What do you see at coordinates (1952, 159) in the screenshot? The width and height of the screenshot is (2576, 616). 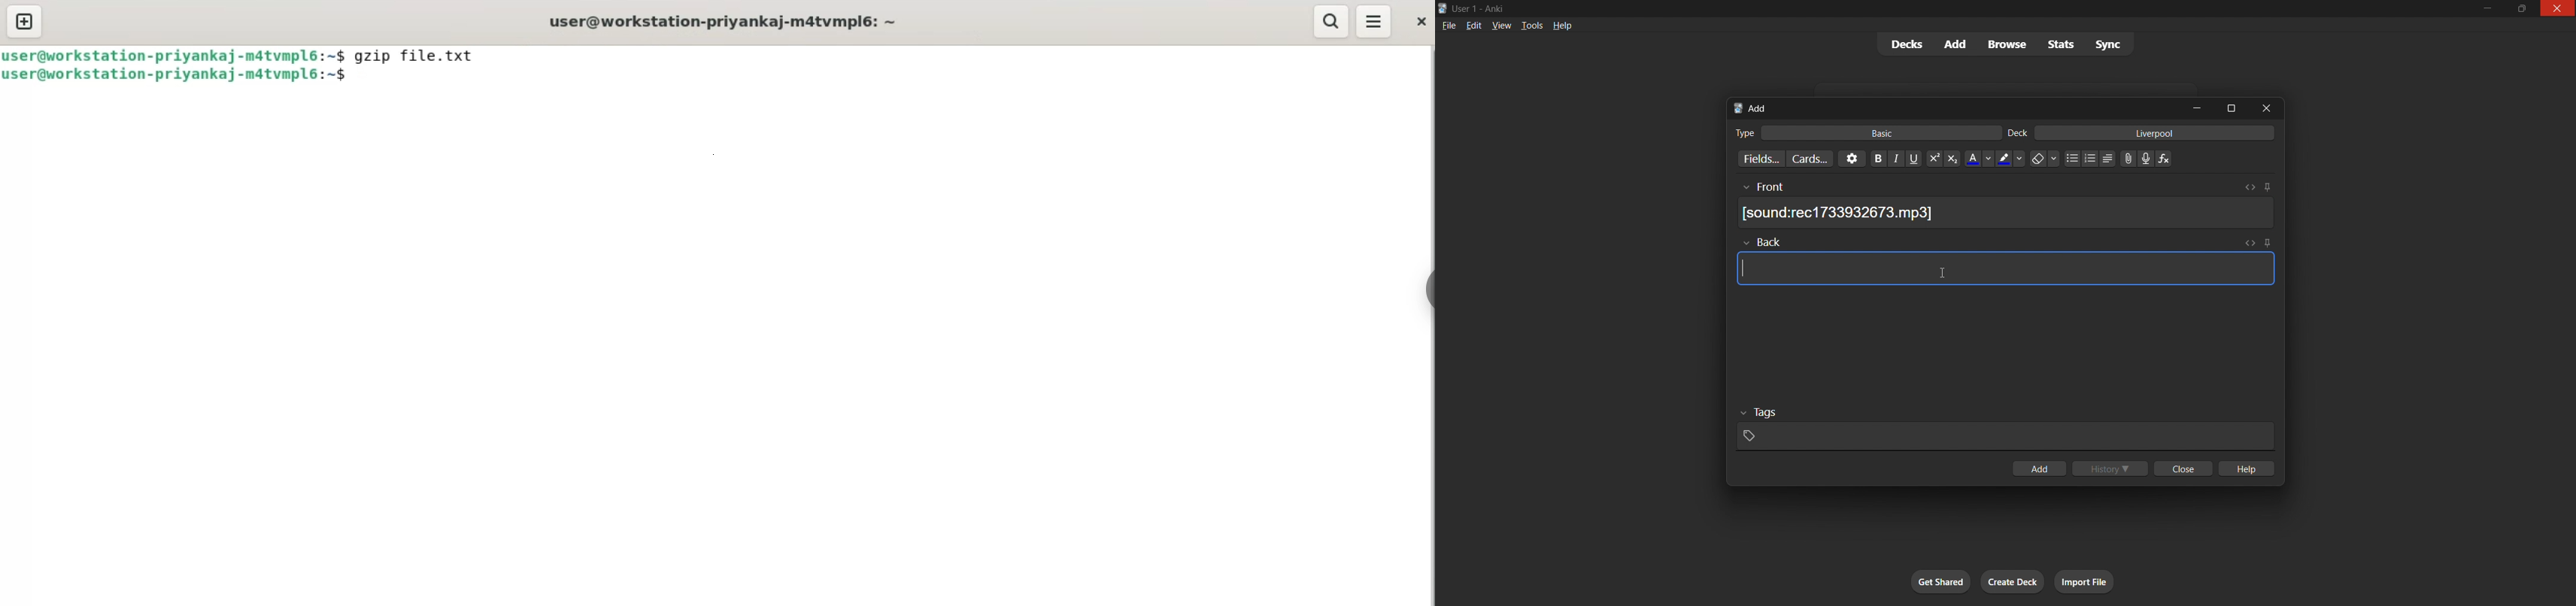 I see `subscript` at bounding box center [1952, 159].